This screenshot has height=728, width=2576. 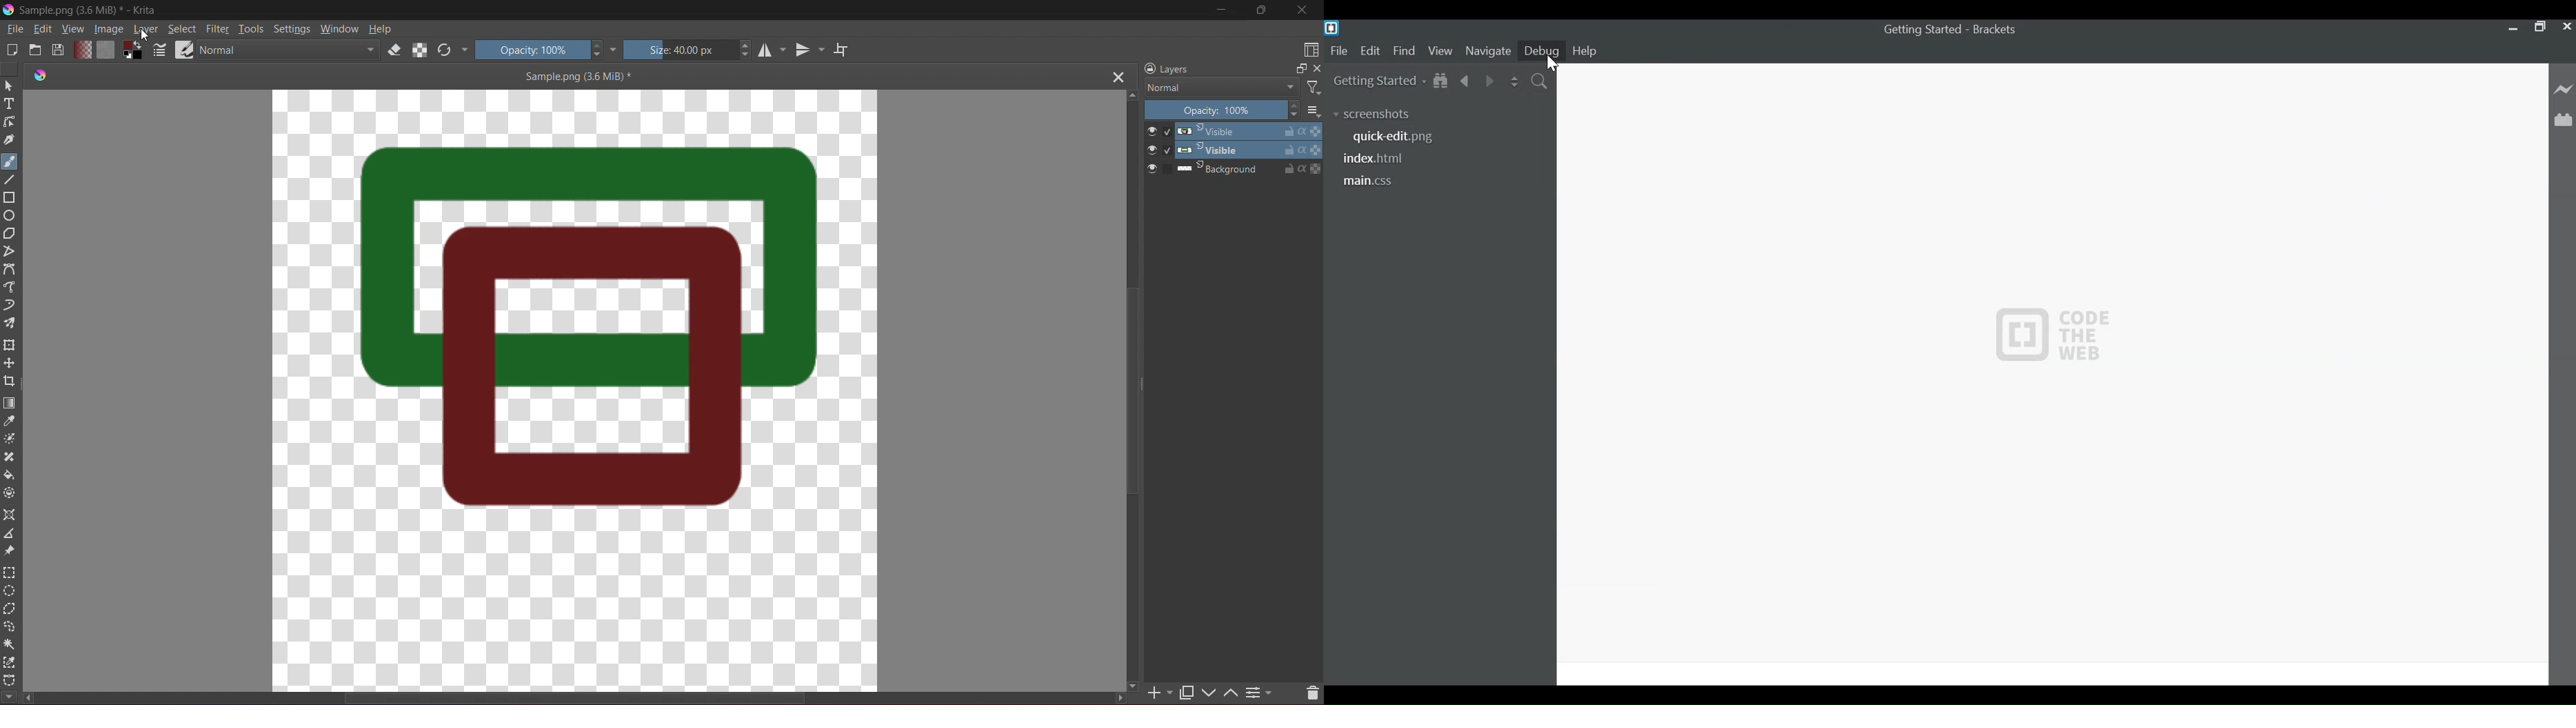 I want to click on Logo, so click(x=38, y=75).